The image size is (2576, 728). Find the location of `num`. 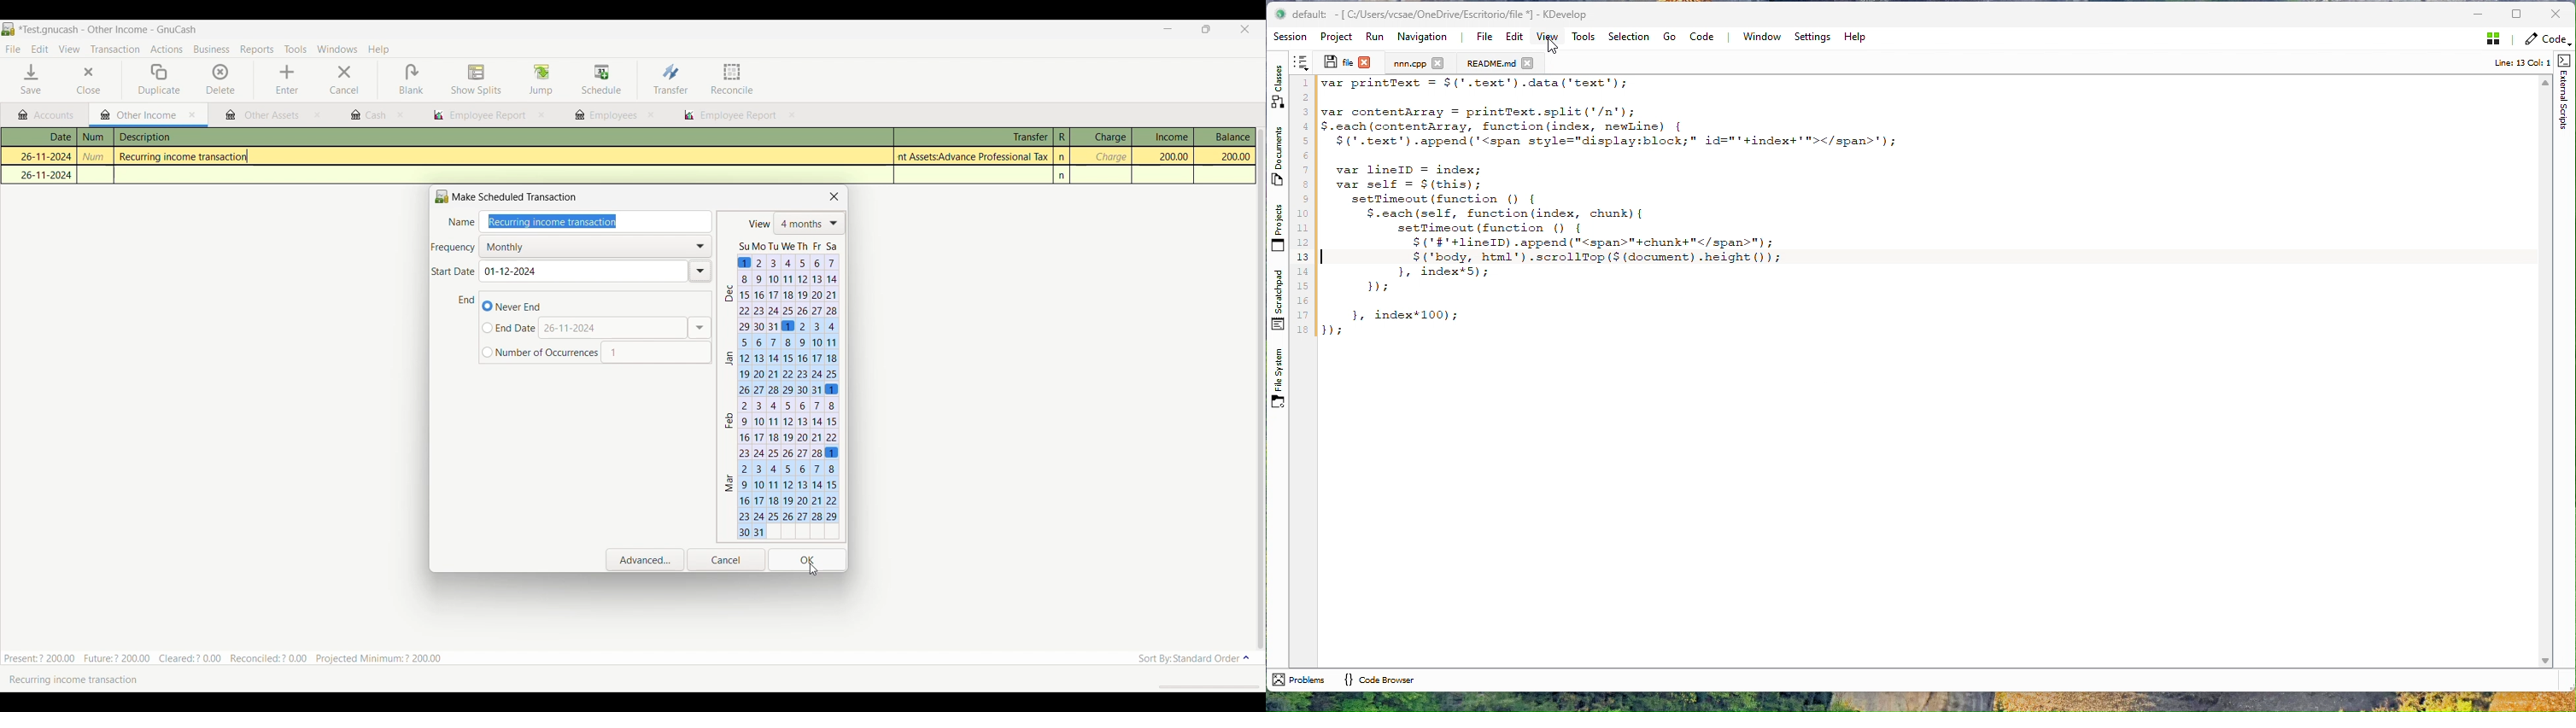

num is located at coordinates (95, 137).